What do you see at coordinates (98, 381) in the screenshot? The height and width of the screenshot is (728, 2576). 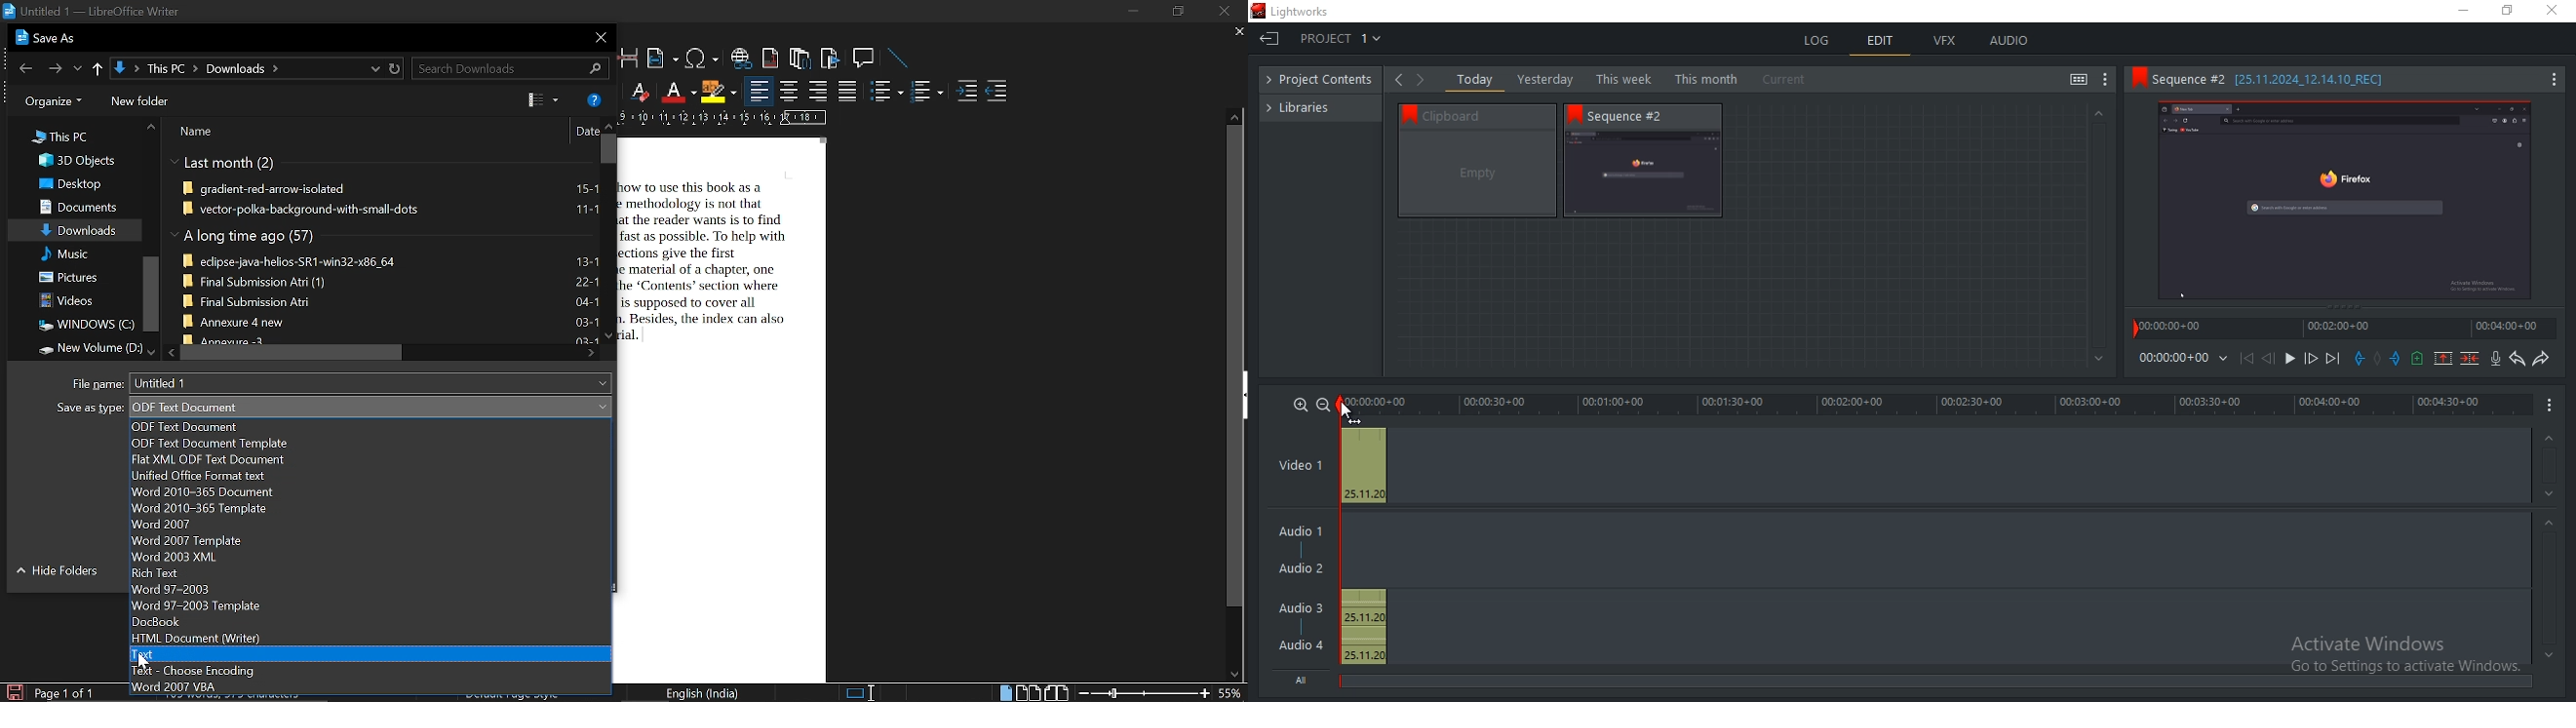 I see `file name` at bounding box center [98, 381].